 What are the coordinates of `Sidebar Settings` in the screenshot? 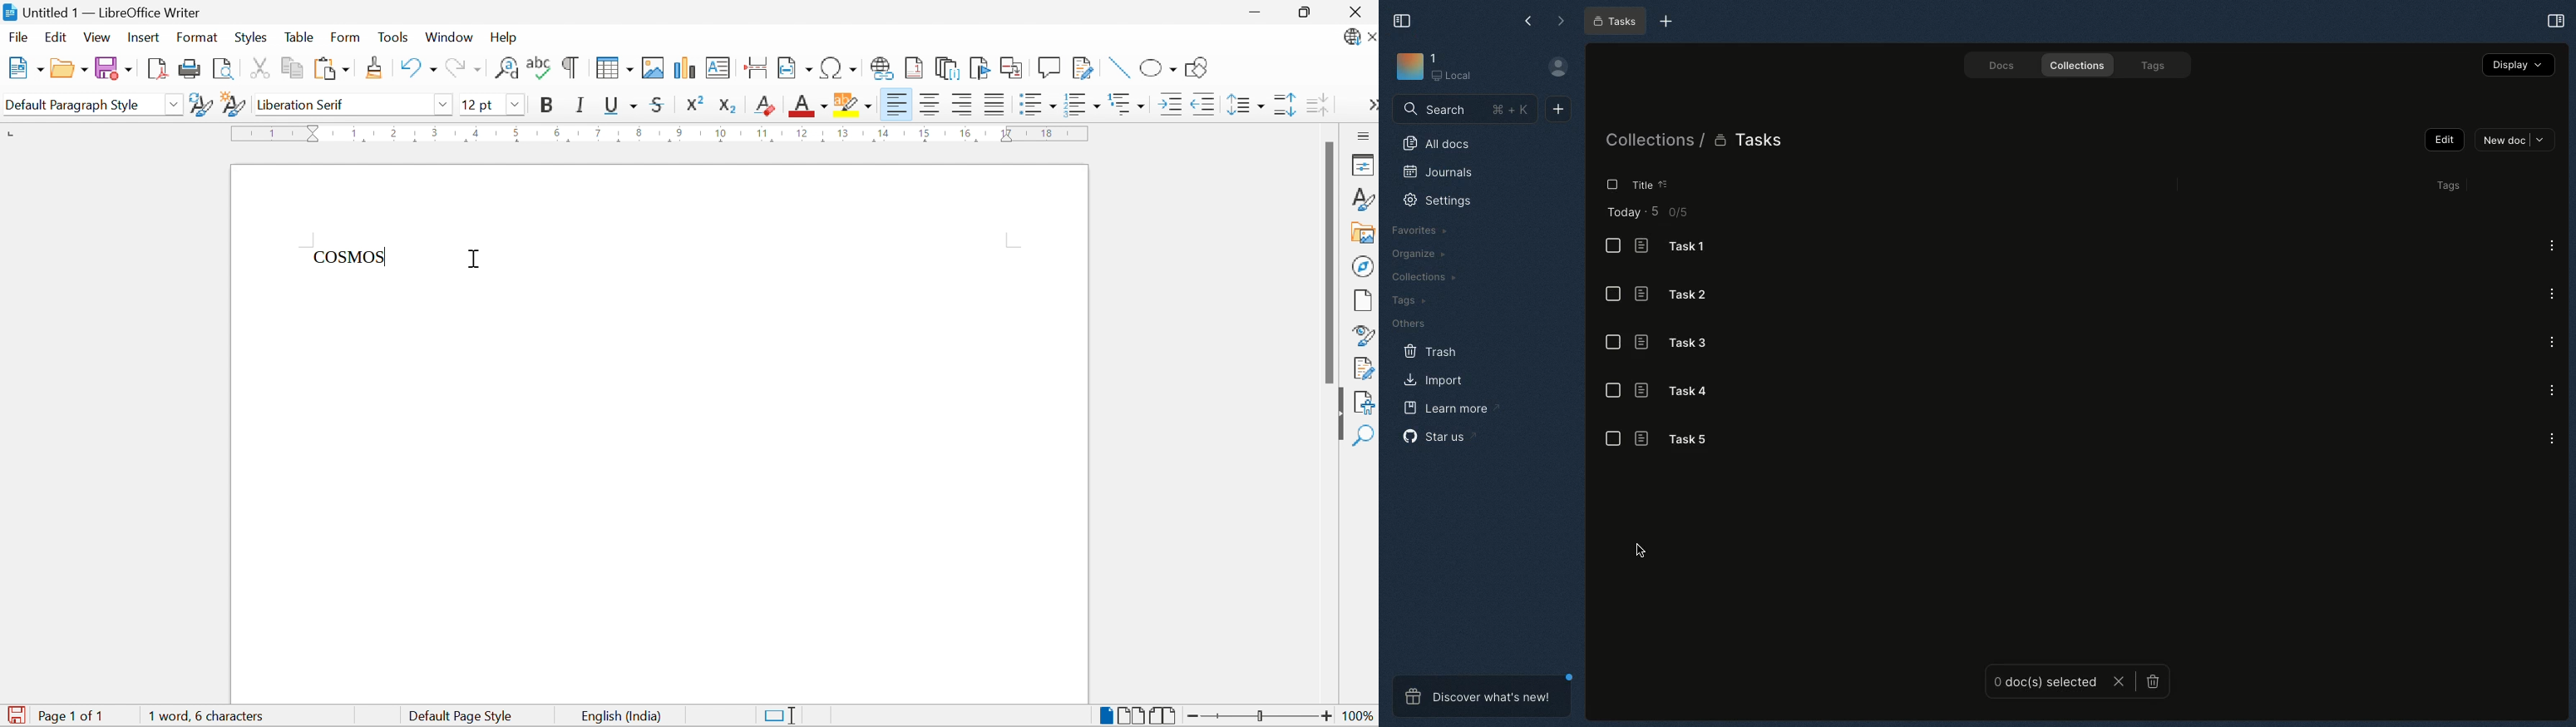 It's located at (1363, 136).